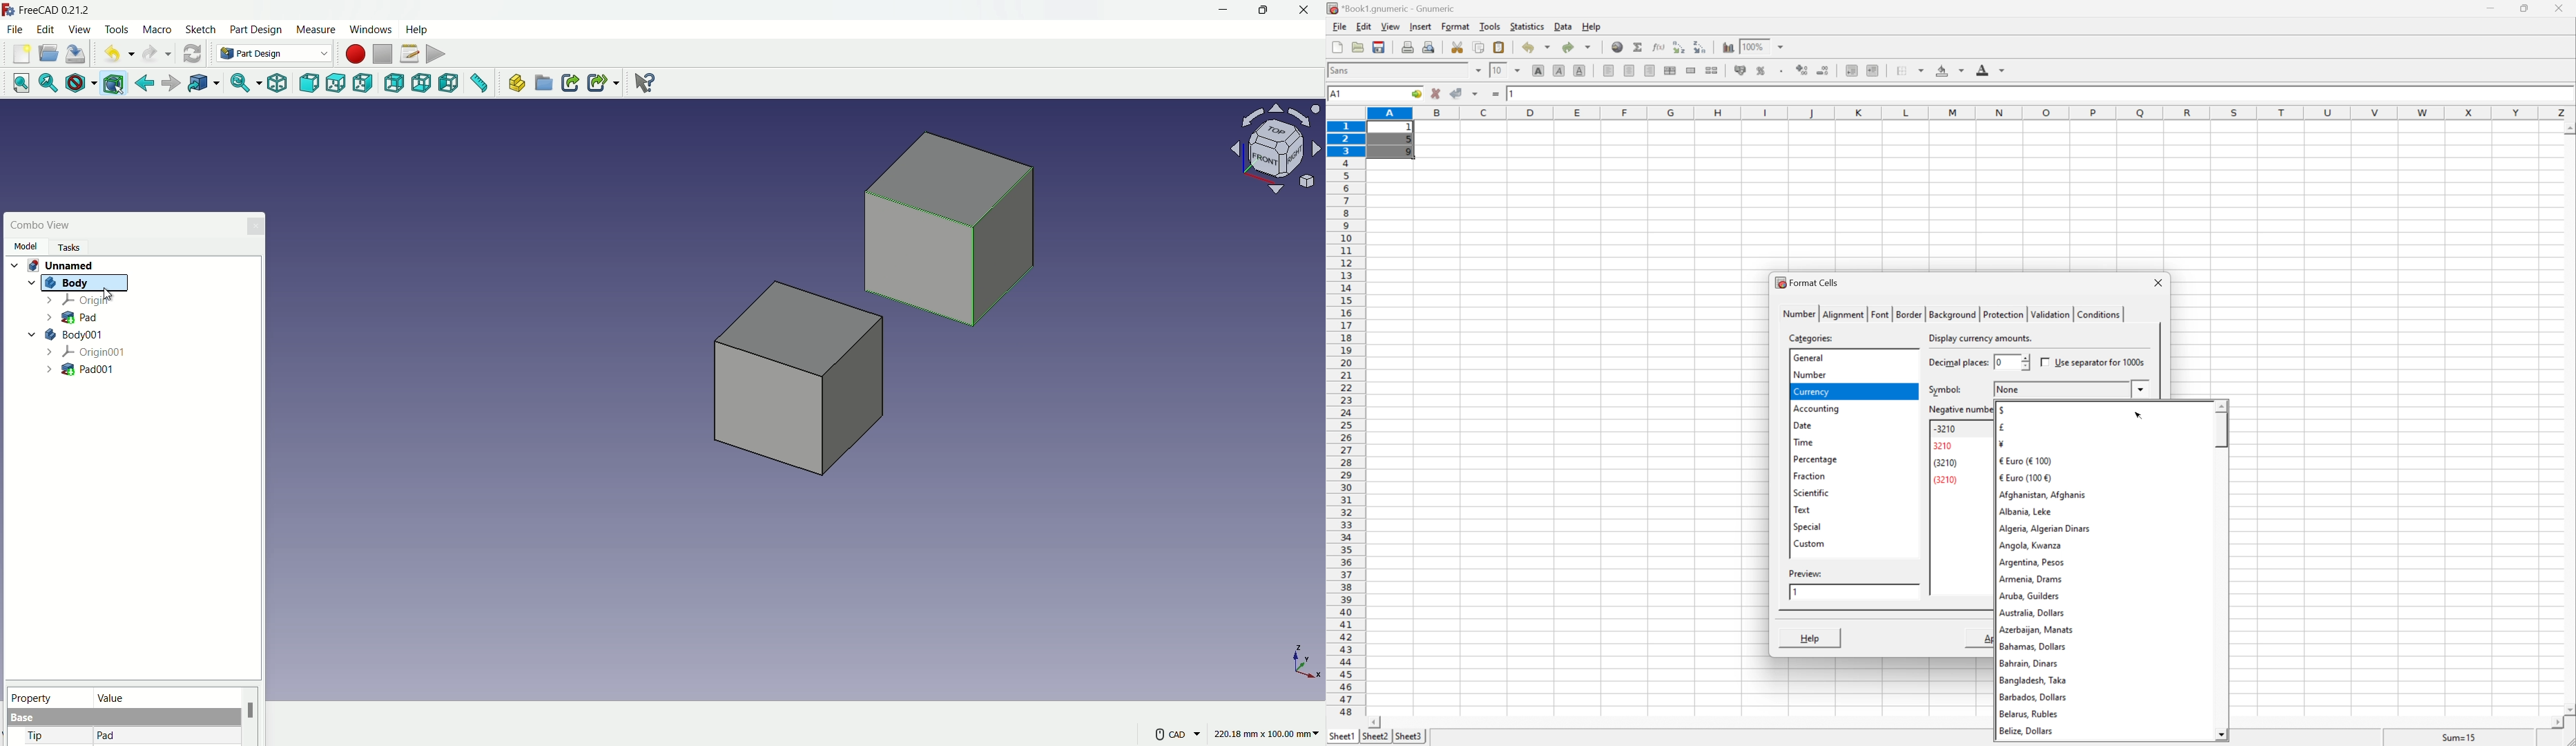  What do you see at coordinates (145, 84) in the screenshot?
I see `go back` at bounding box center [145, 84].